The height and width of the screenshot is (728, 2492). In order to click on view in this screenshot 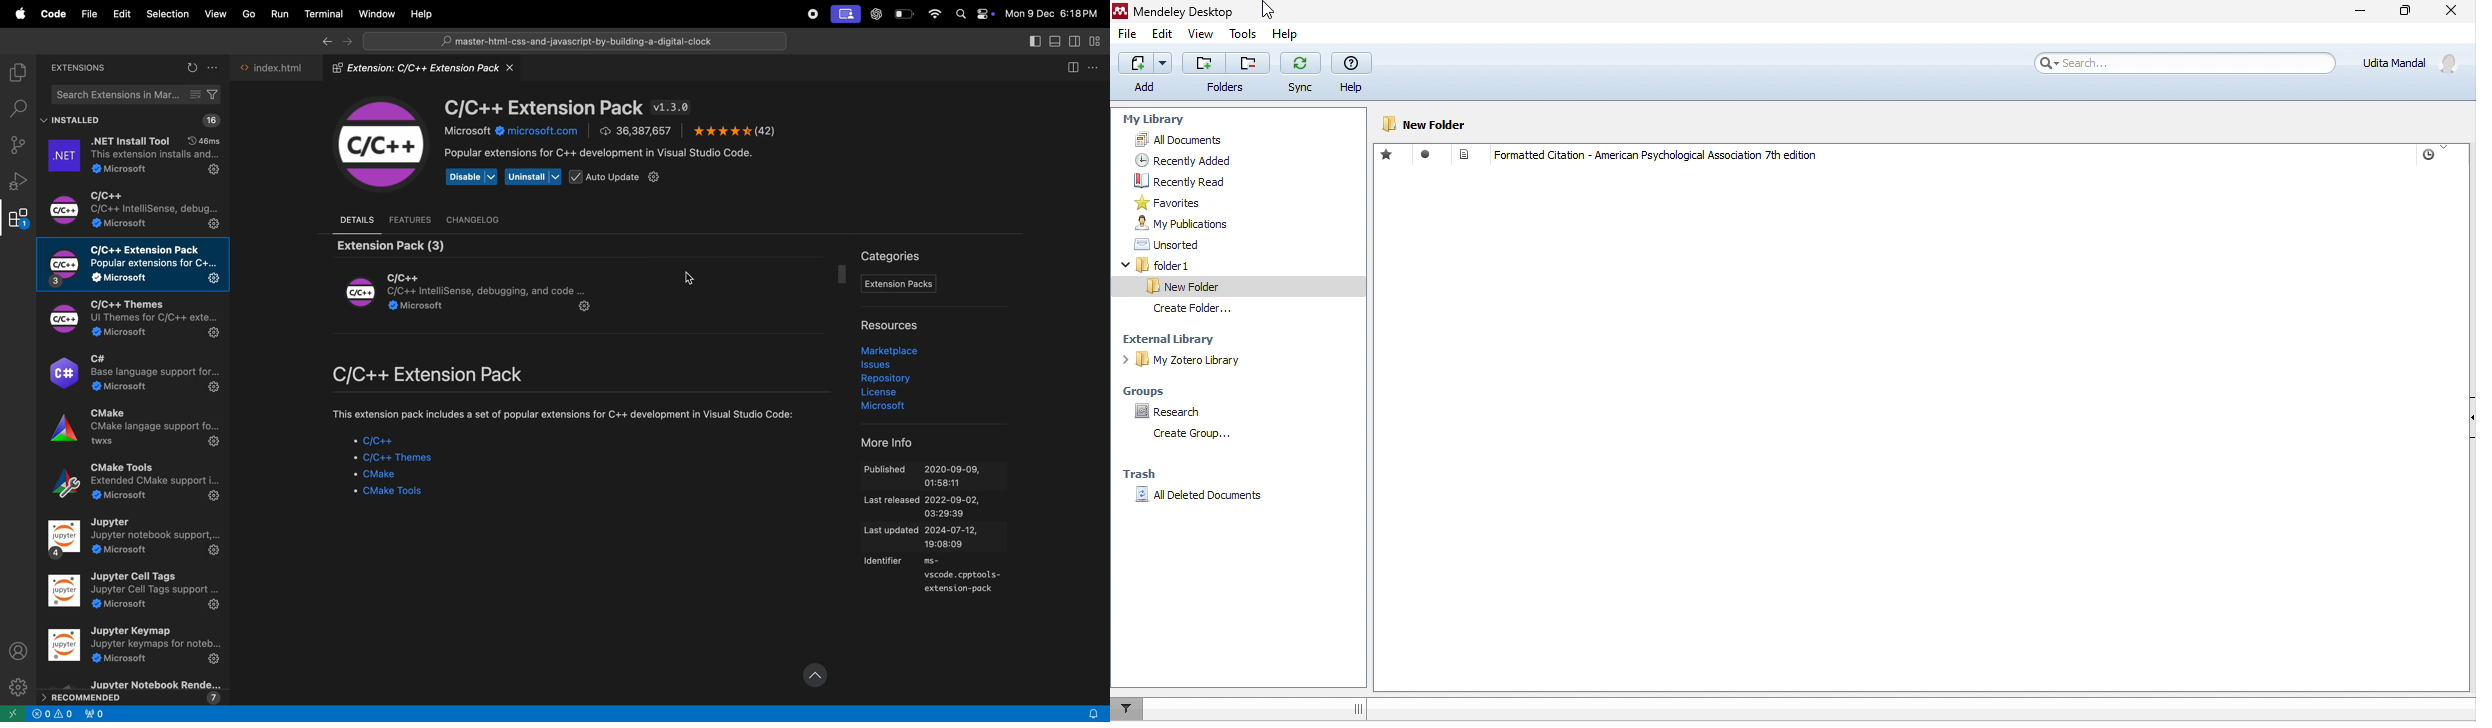, I will do `click(1200, 32)`.